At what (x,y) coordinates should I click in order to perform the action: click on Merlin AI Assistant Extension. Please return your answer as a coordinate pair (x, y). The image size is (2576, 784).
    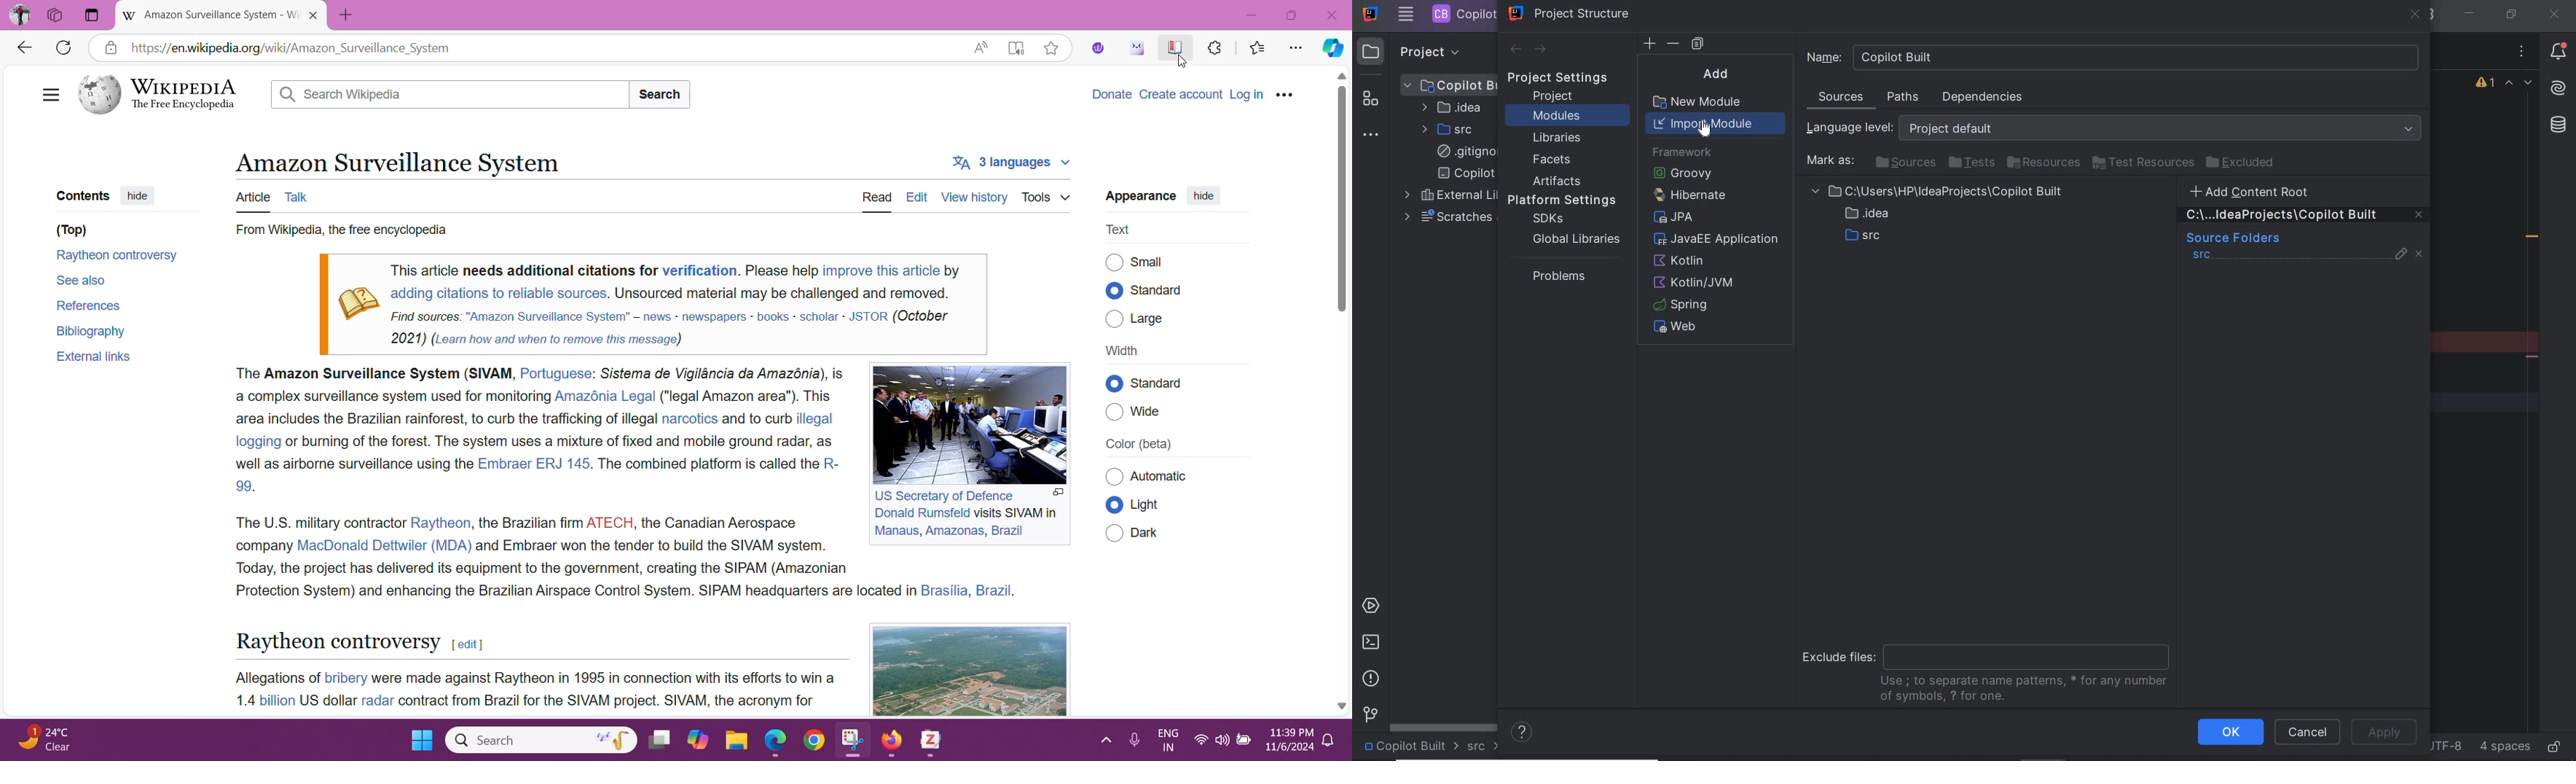
    Looking at the image, I should click on (1137, 48).